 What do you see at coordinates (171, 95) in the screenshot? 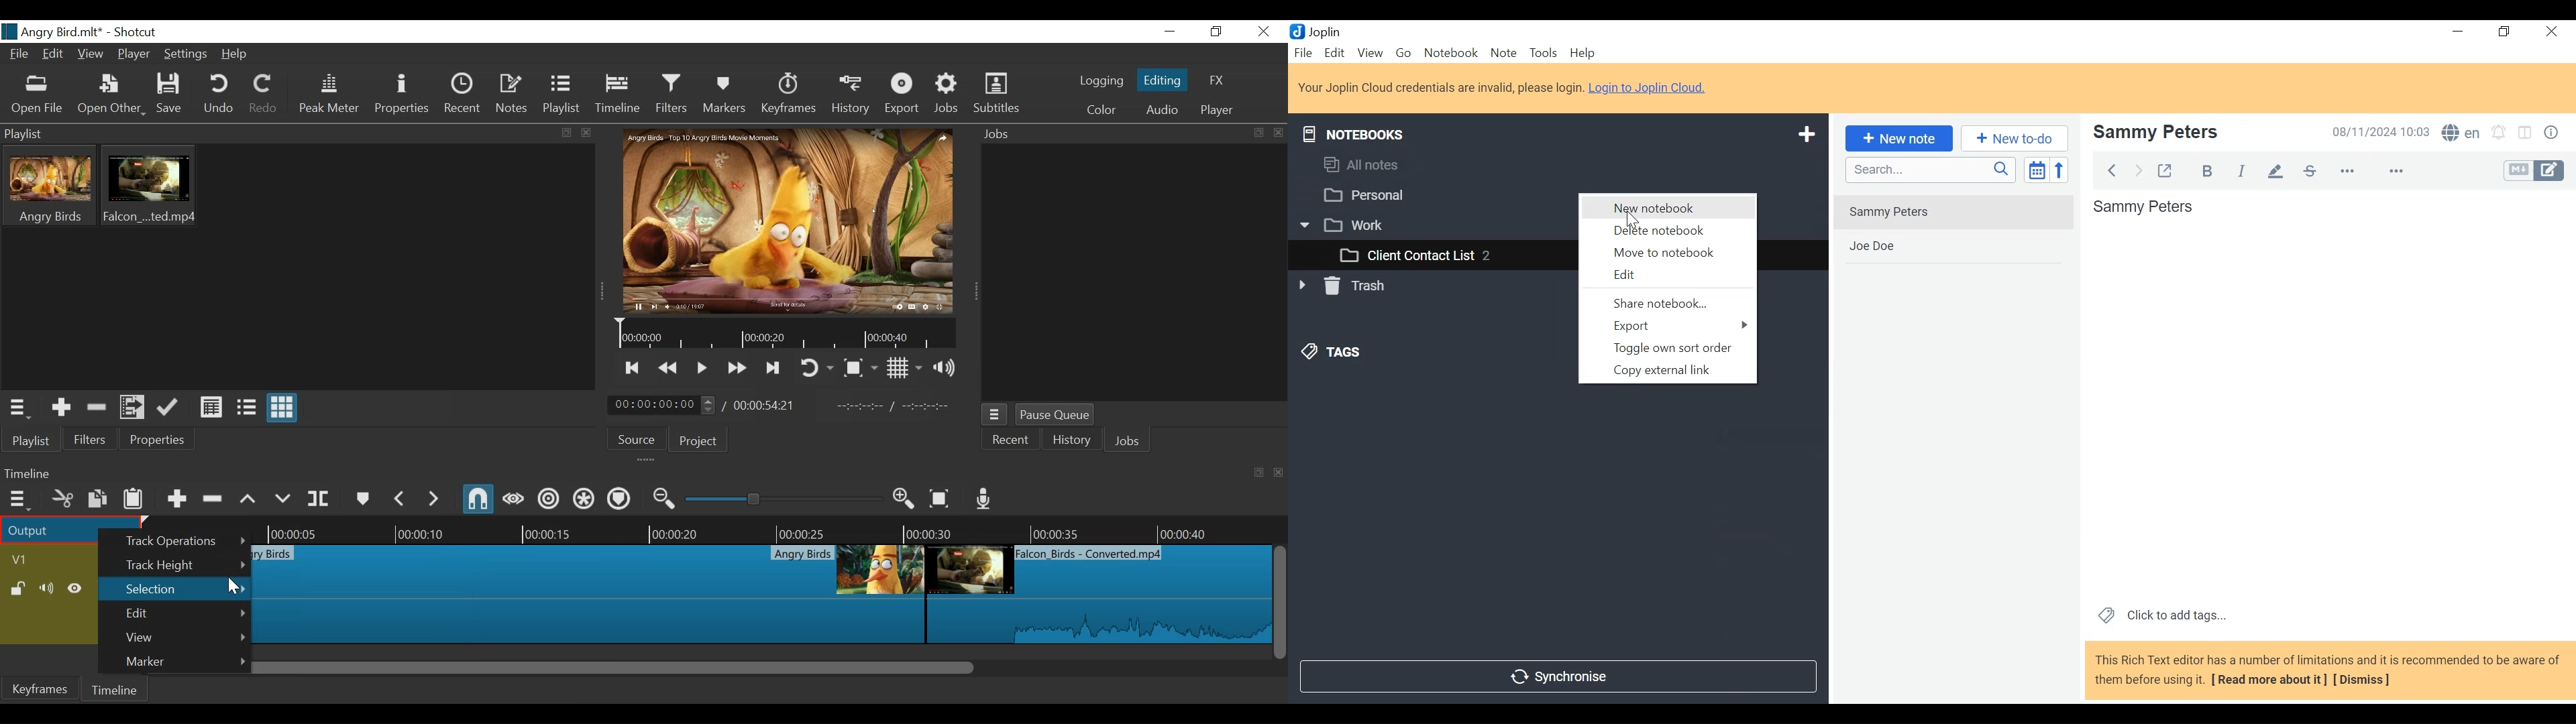
I see `Save` at bounding box center [171, 95].